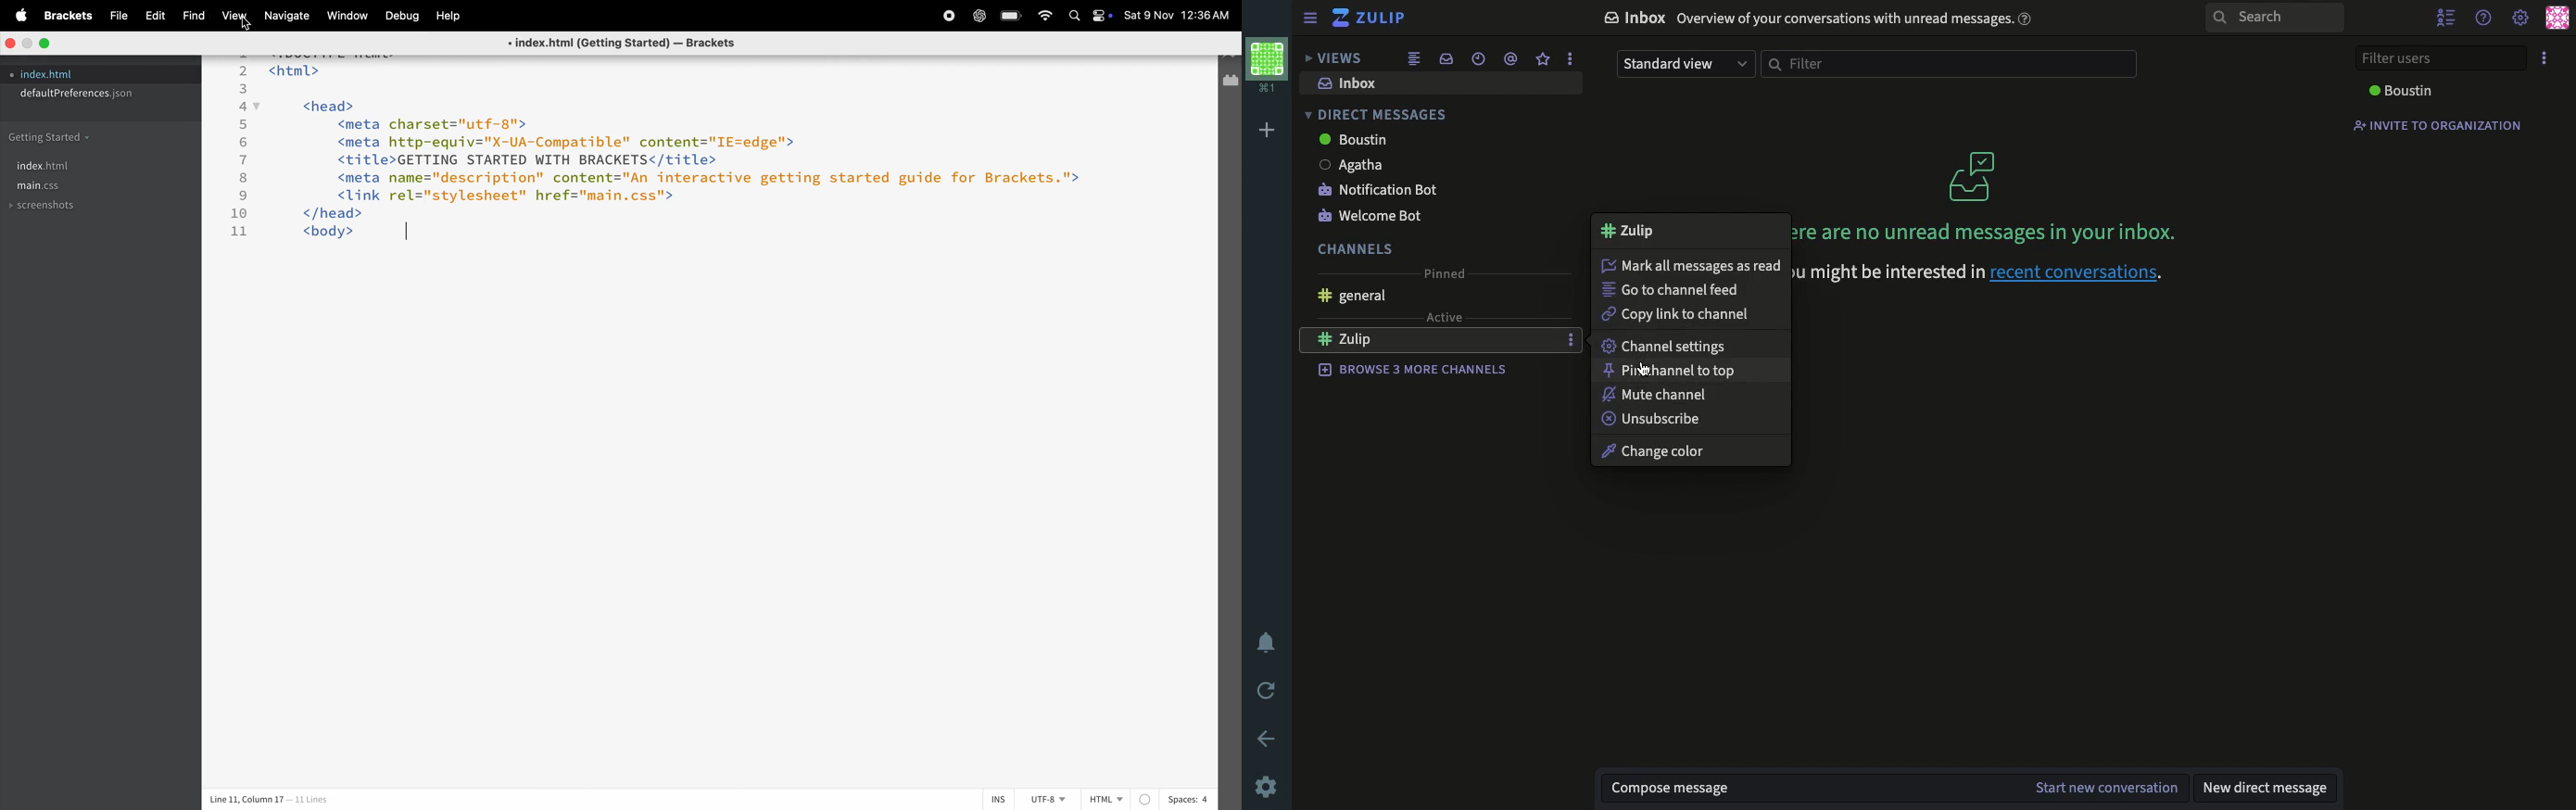  Describe the element at coordinates (82, 93) in the screenshot. I see `default preferences` at that location.